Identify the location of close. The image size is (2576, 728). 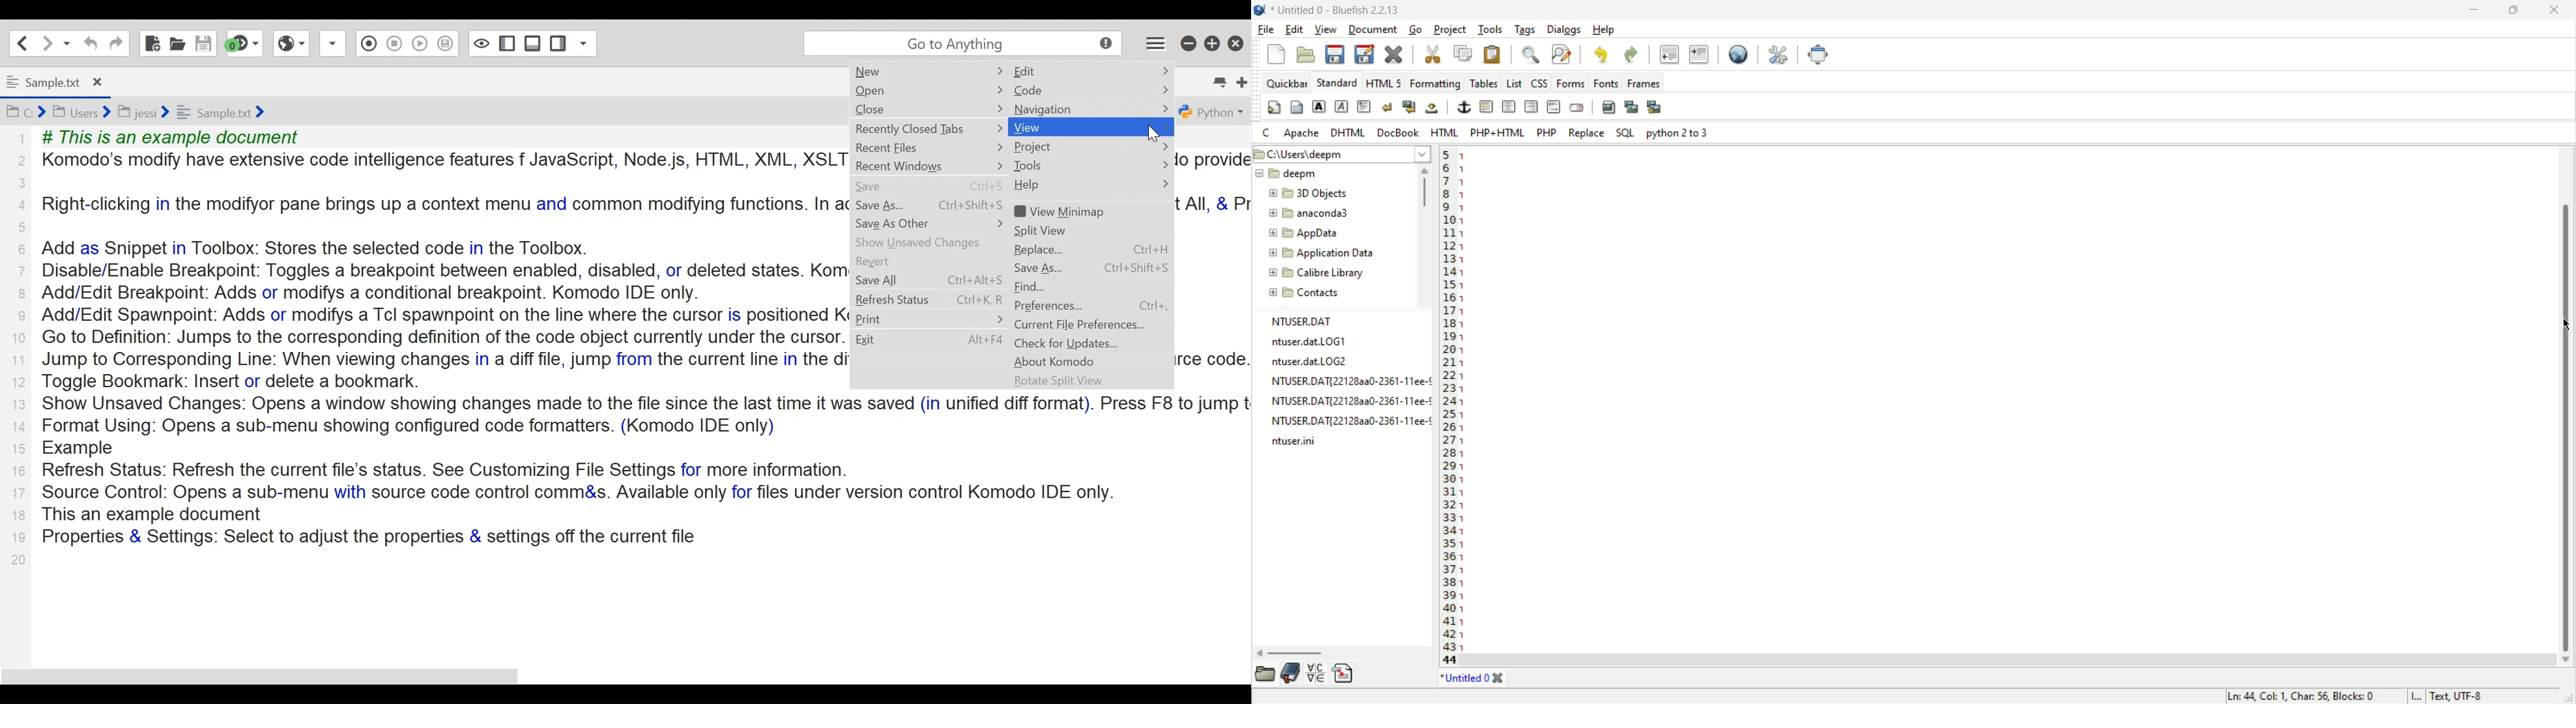
(2555, 9).